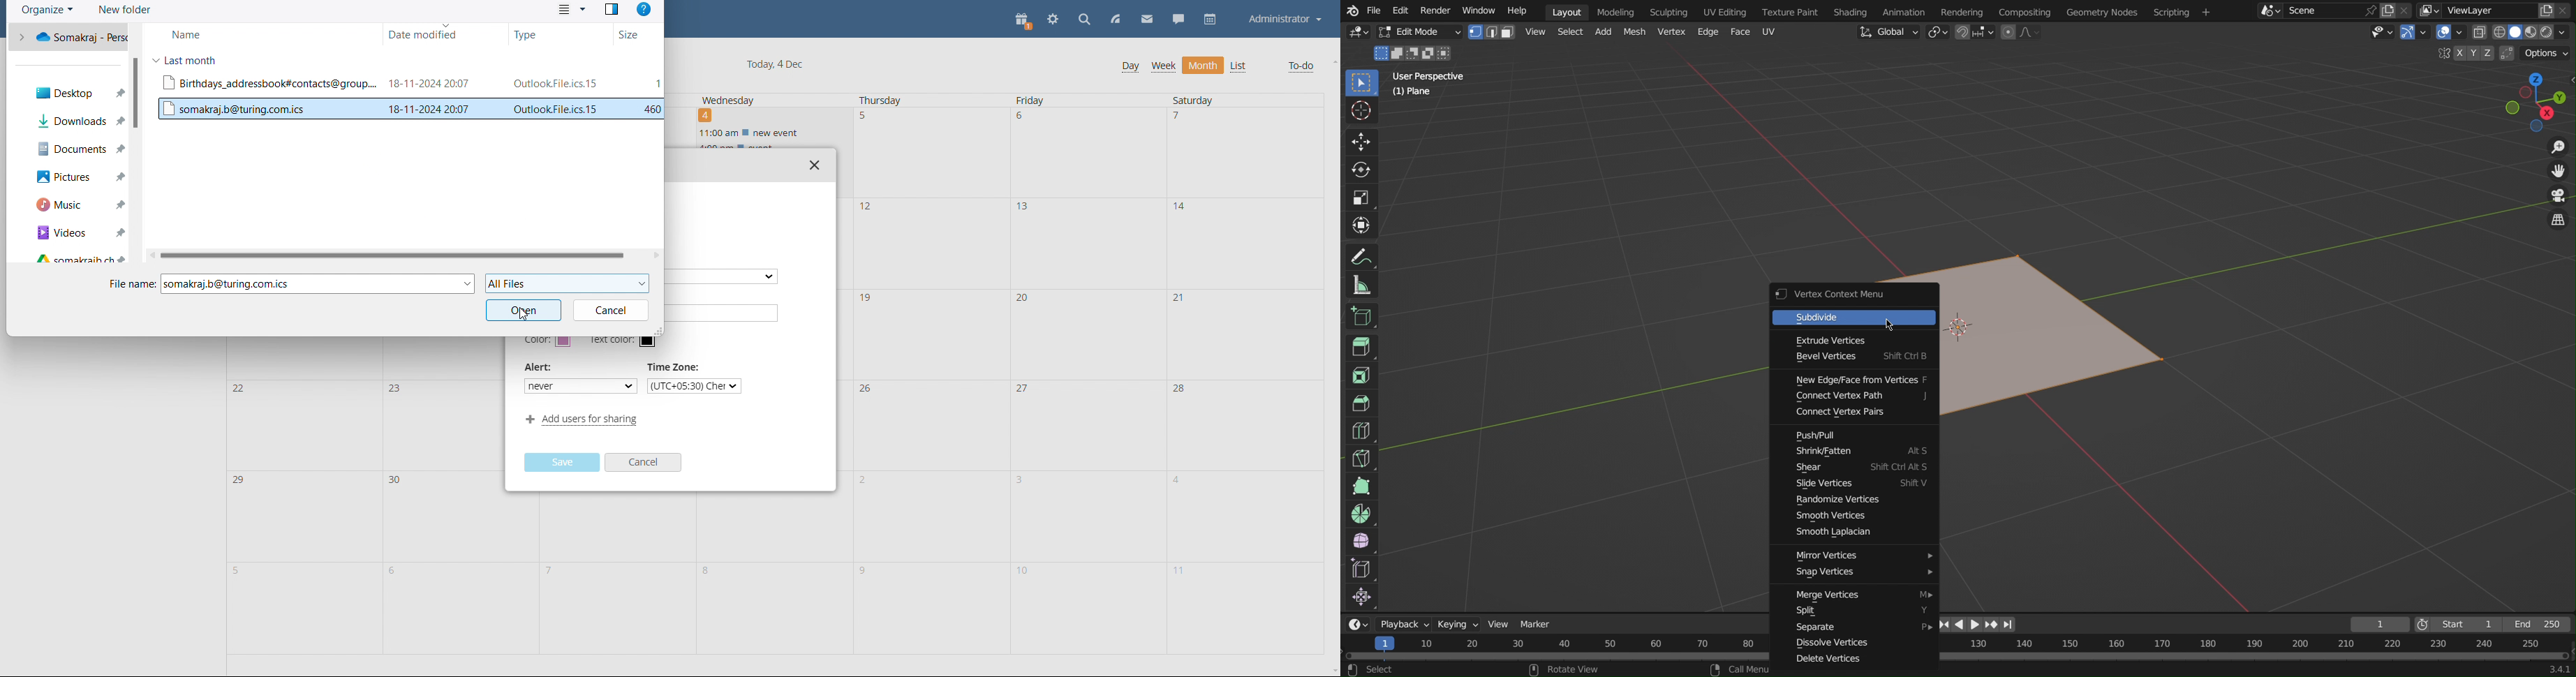 The width and height of the screenshot is (2576, 700). Describe the element at coordinates (1568, 34) in the screenshot. I see `Select` at that location.